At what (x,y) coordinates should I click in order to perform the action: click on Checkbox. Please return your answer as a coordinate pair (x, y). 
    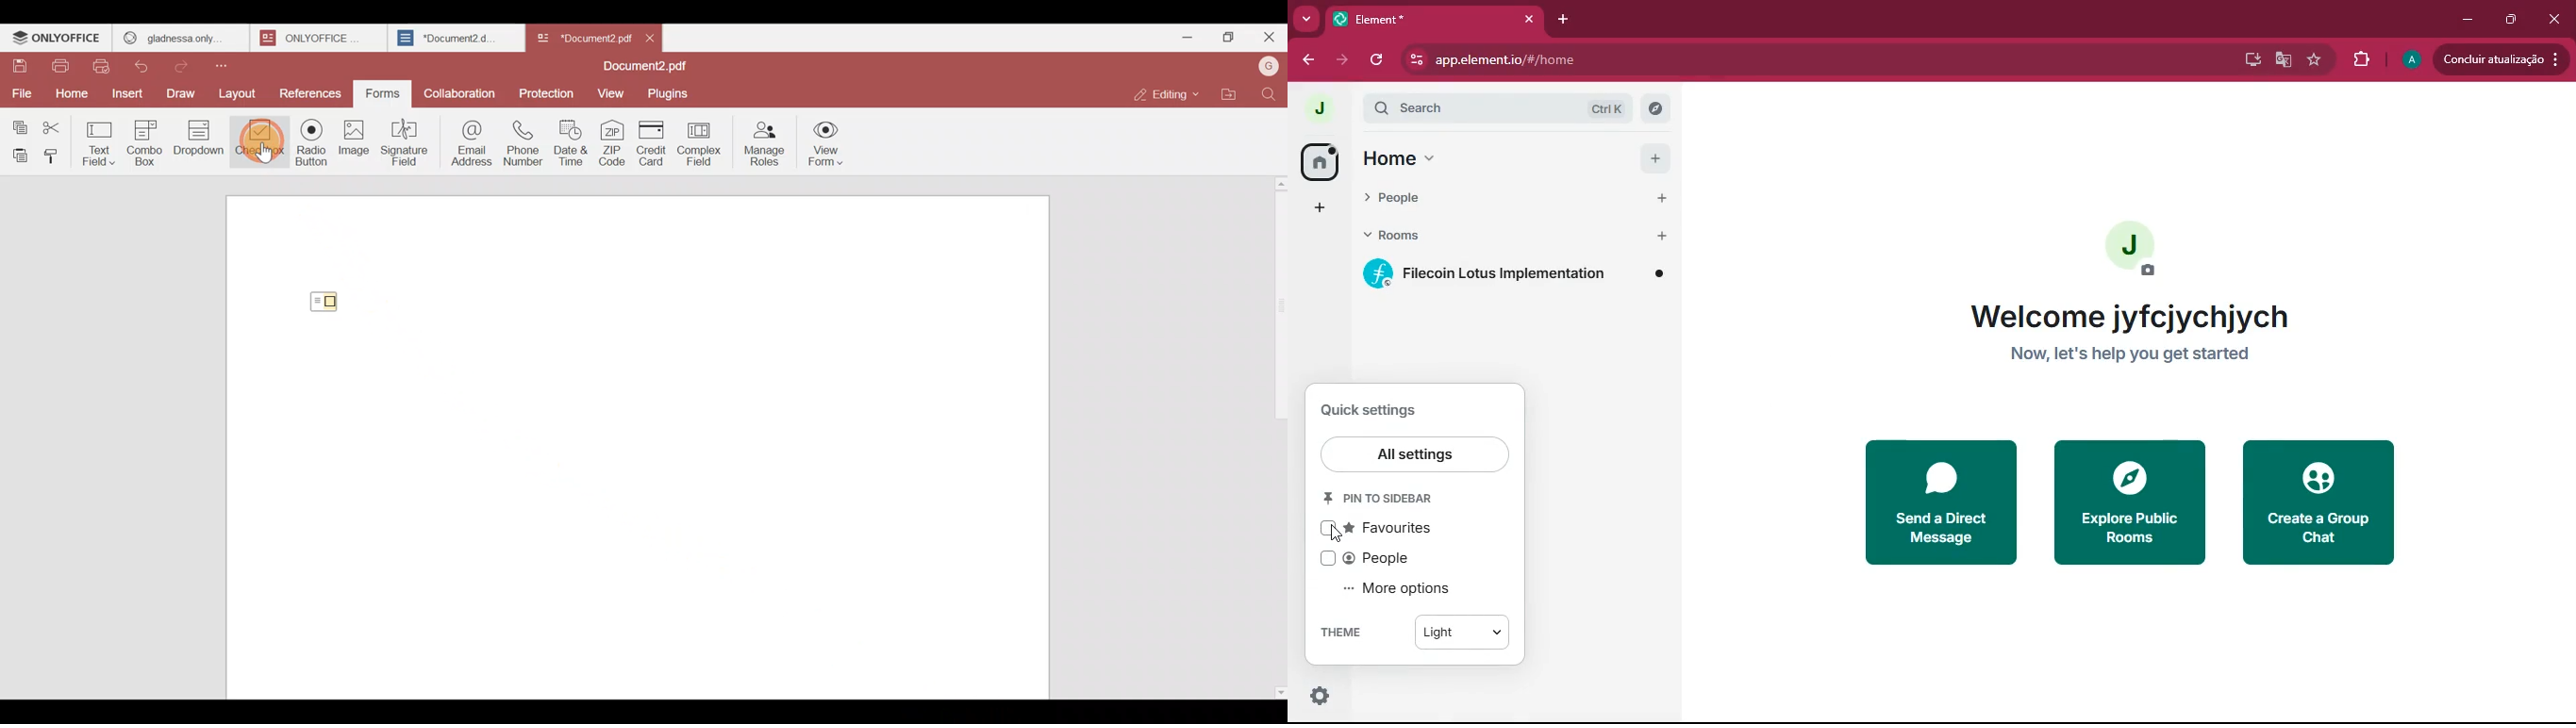
    Looking at the image, I should click on (258, 144).